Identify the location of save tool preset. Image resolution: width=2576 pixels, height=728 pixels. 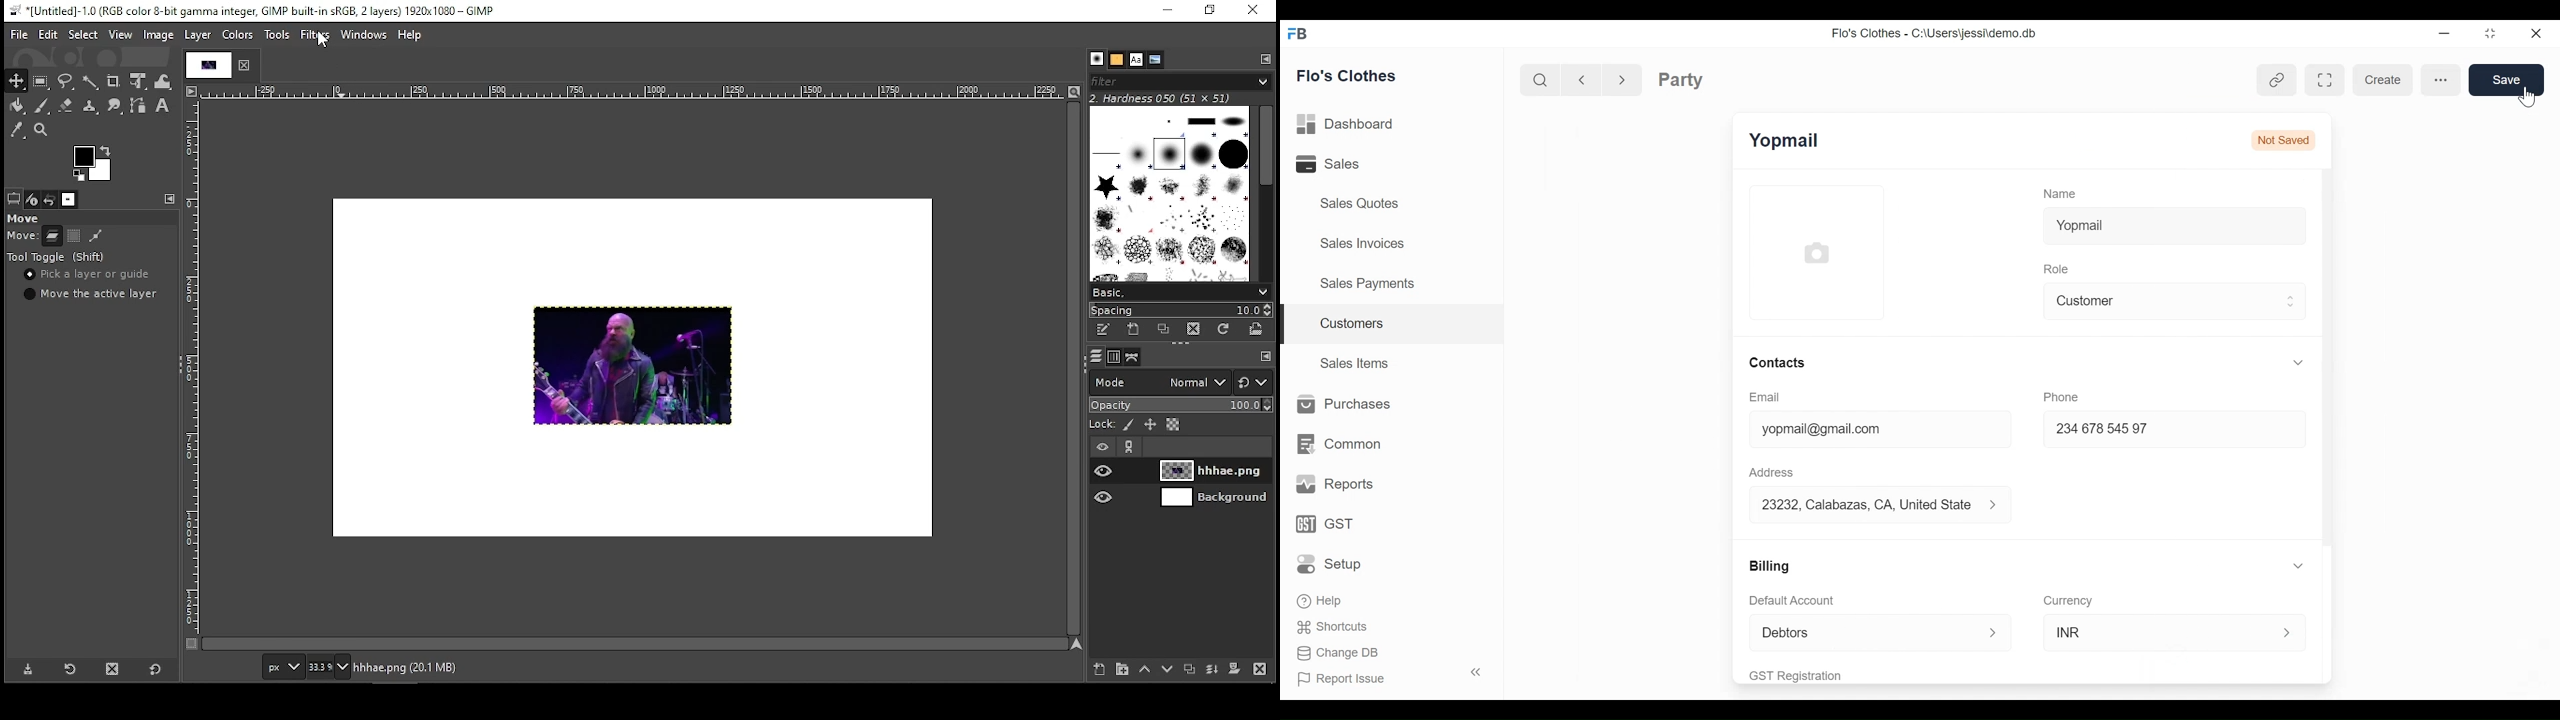
(28, 669).